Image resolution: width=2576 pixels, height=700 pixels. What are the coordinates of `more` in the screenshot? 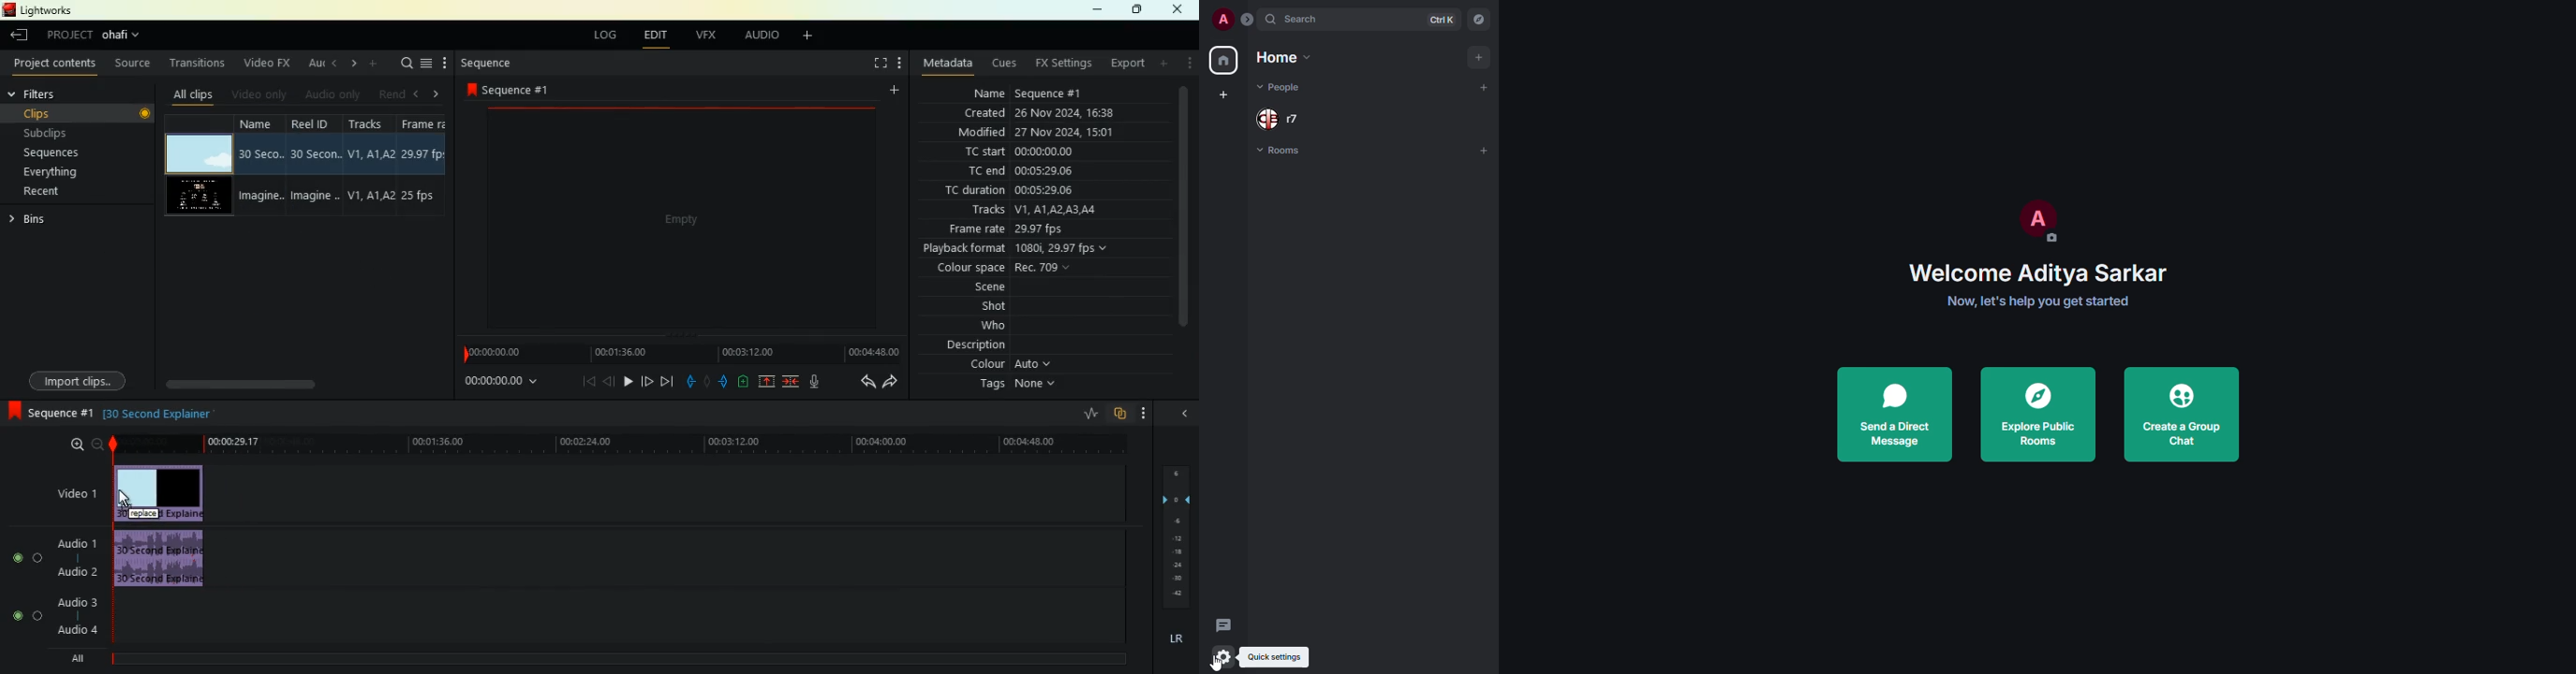 It's located at (1145, 412).